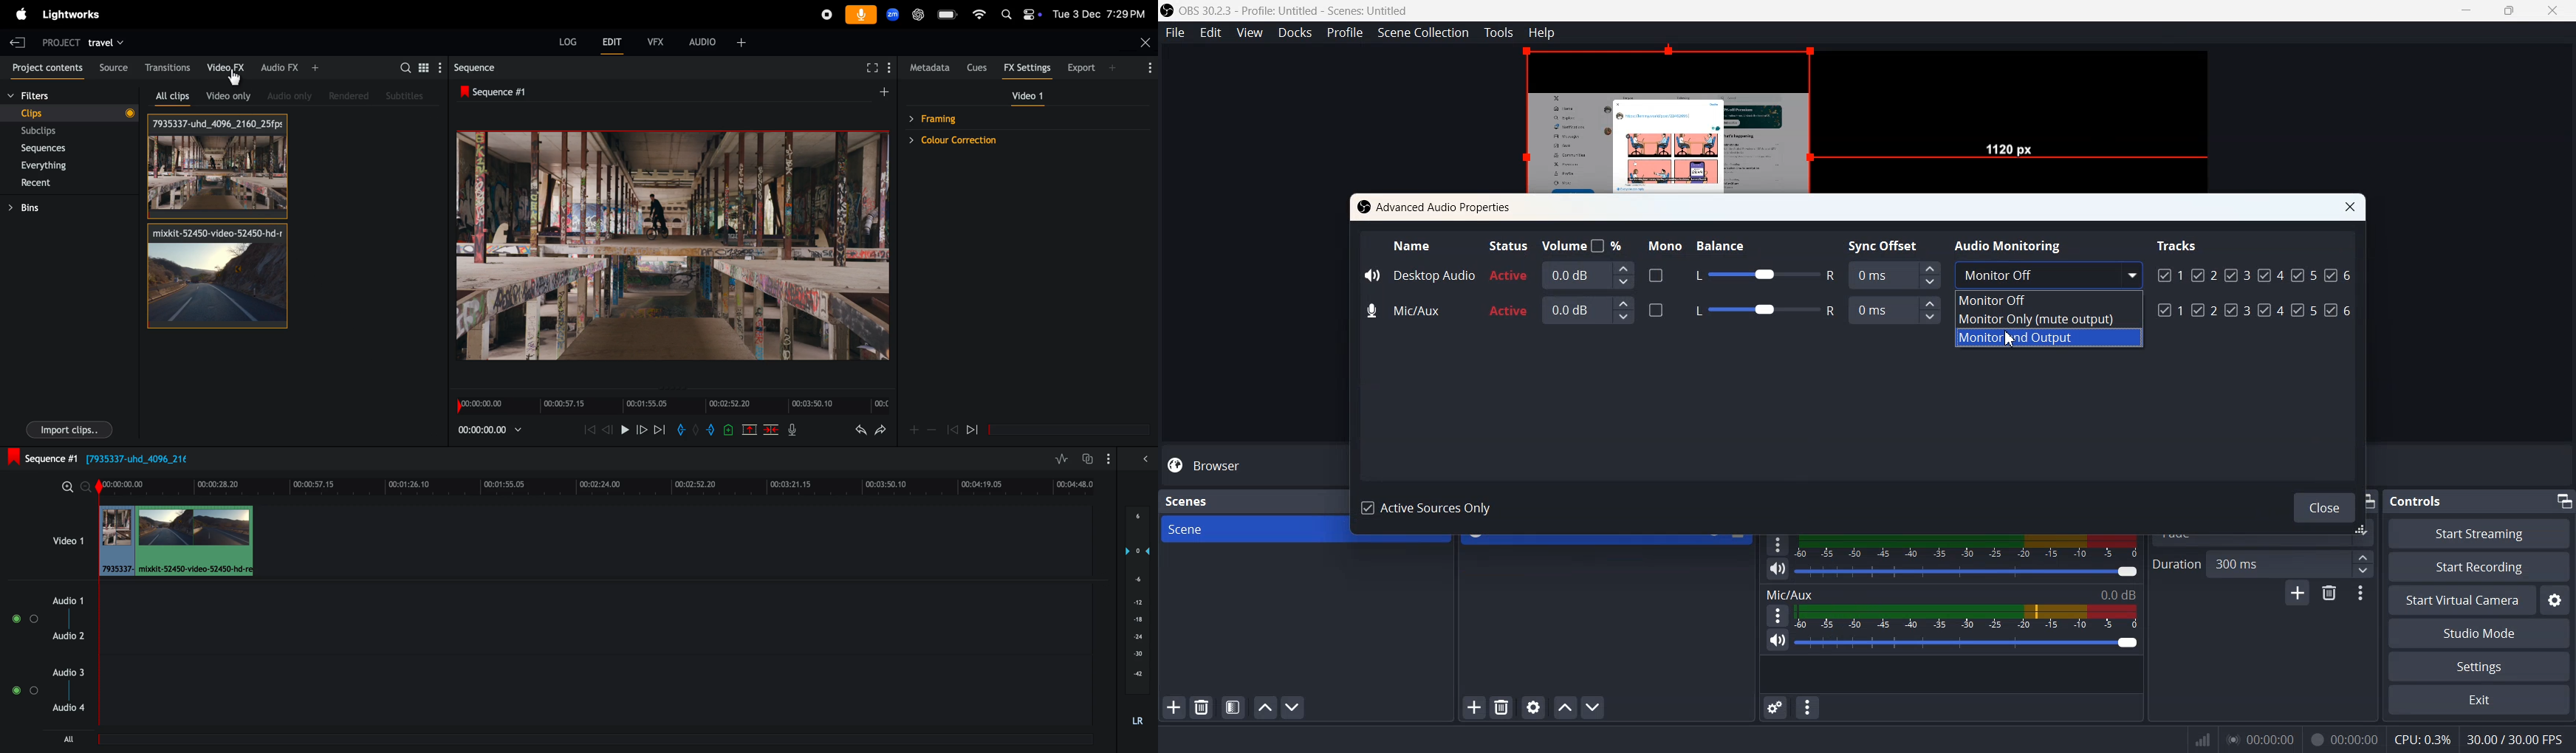 The height and width of the screenshot is (756, 2576). What do you see at coordinates (769, 430) in the screenshot?
I see `delete` at bounding box center [769, 430].